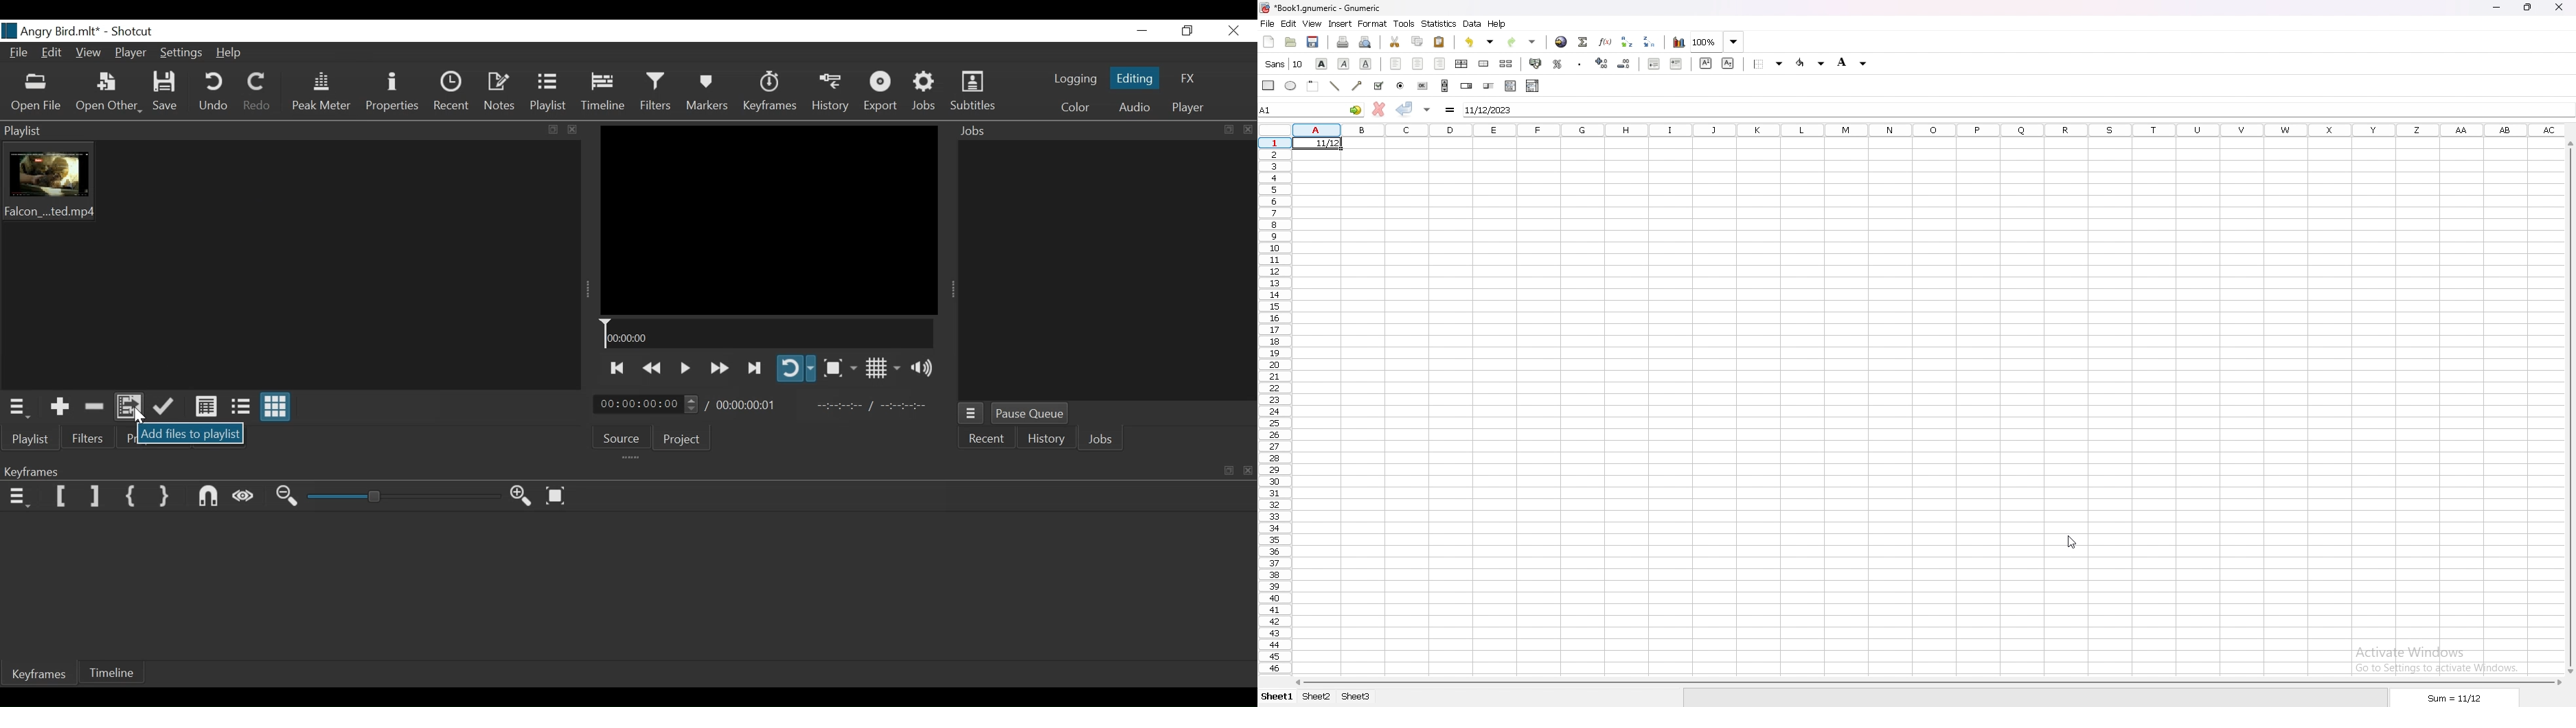 Image resolution: width=2576 pixels, height=728 pixels. I want to click on Skip to the next point, so click(618, 368).